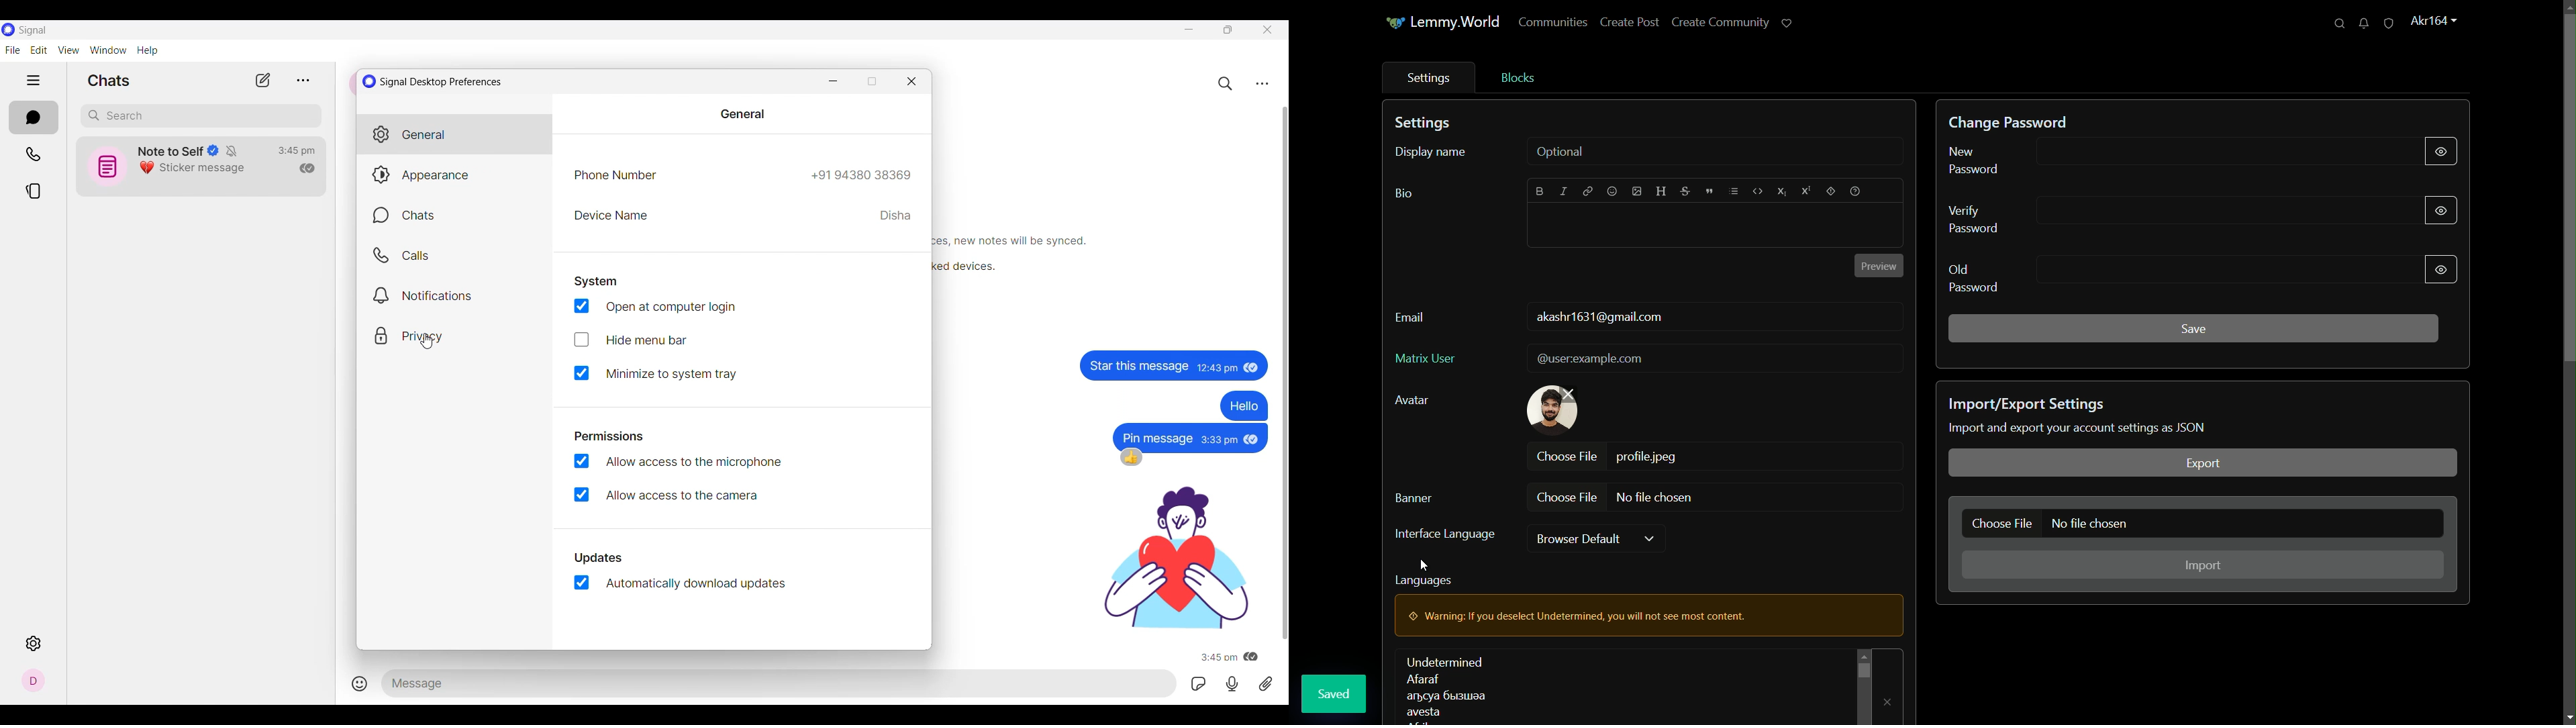  I want to click on old password, so click(1974, 277).